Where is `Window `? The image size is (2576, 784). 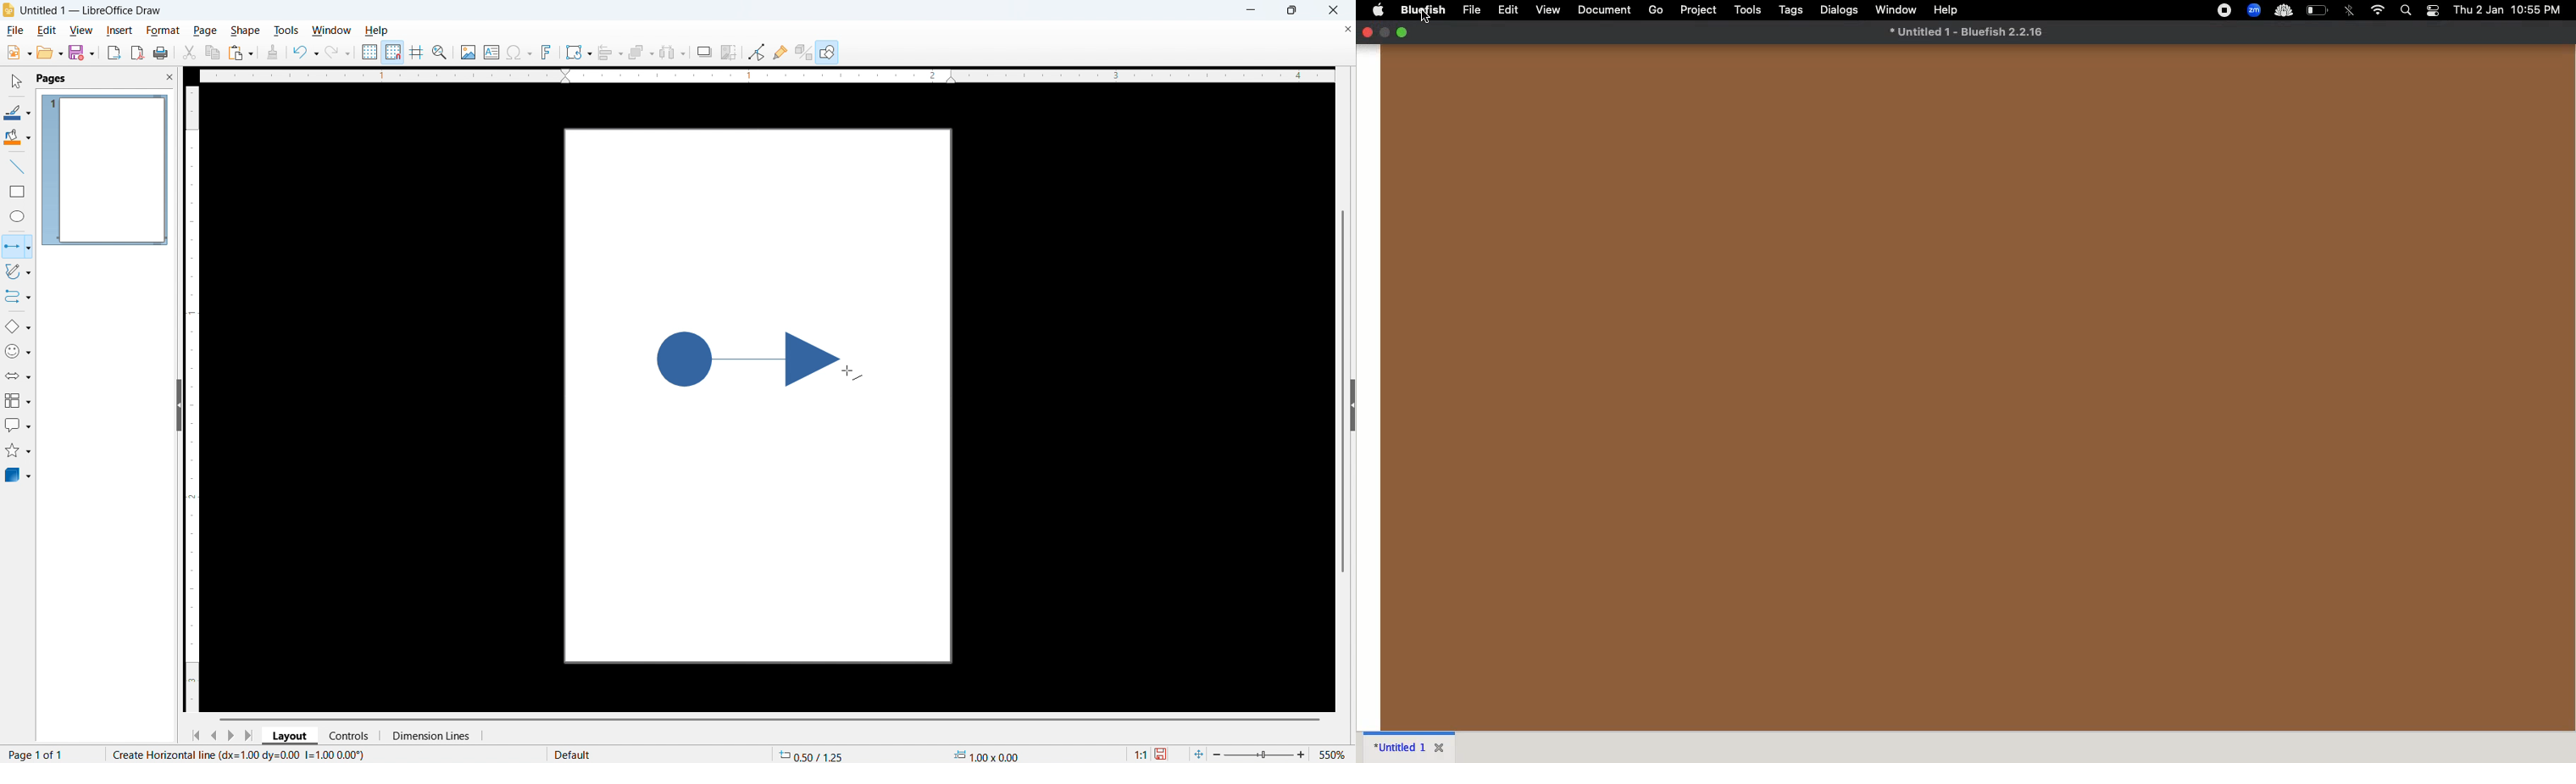
Window  is located at coordinates (330, 30).